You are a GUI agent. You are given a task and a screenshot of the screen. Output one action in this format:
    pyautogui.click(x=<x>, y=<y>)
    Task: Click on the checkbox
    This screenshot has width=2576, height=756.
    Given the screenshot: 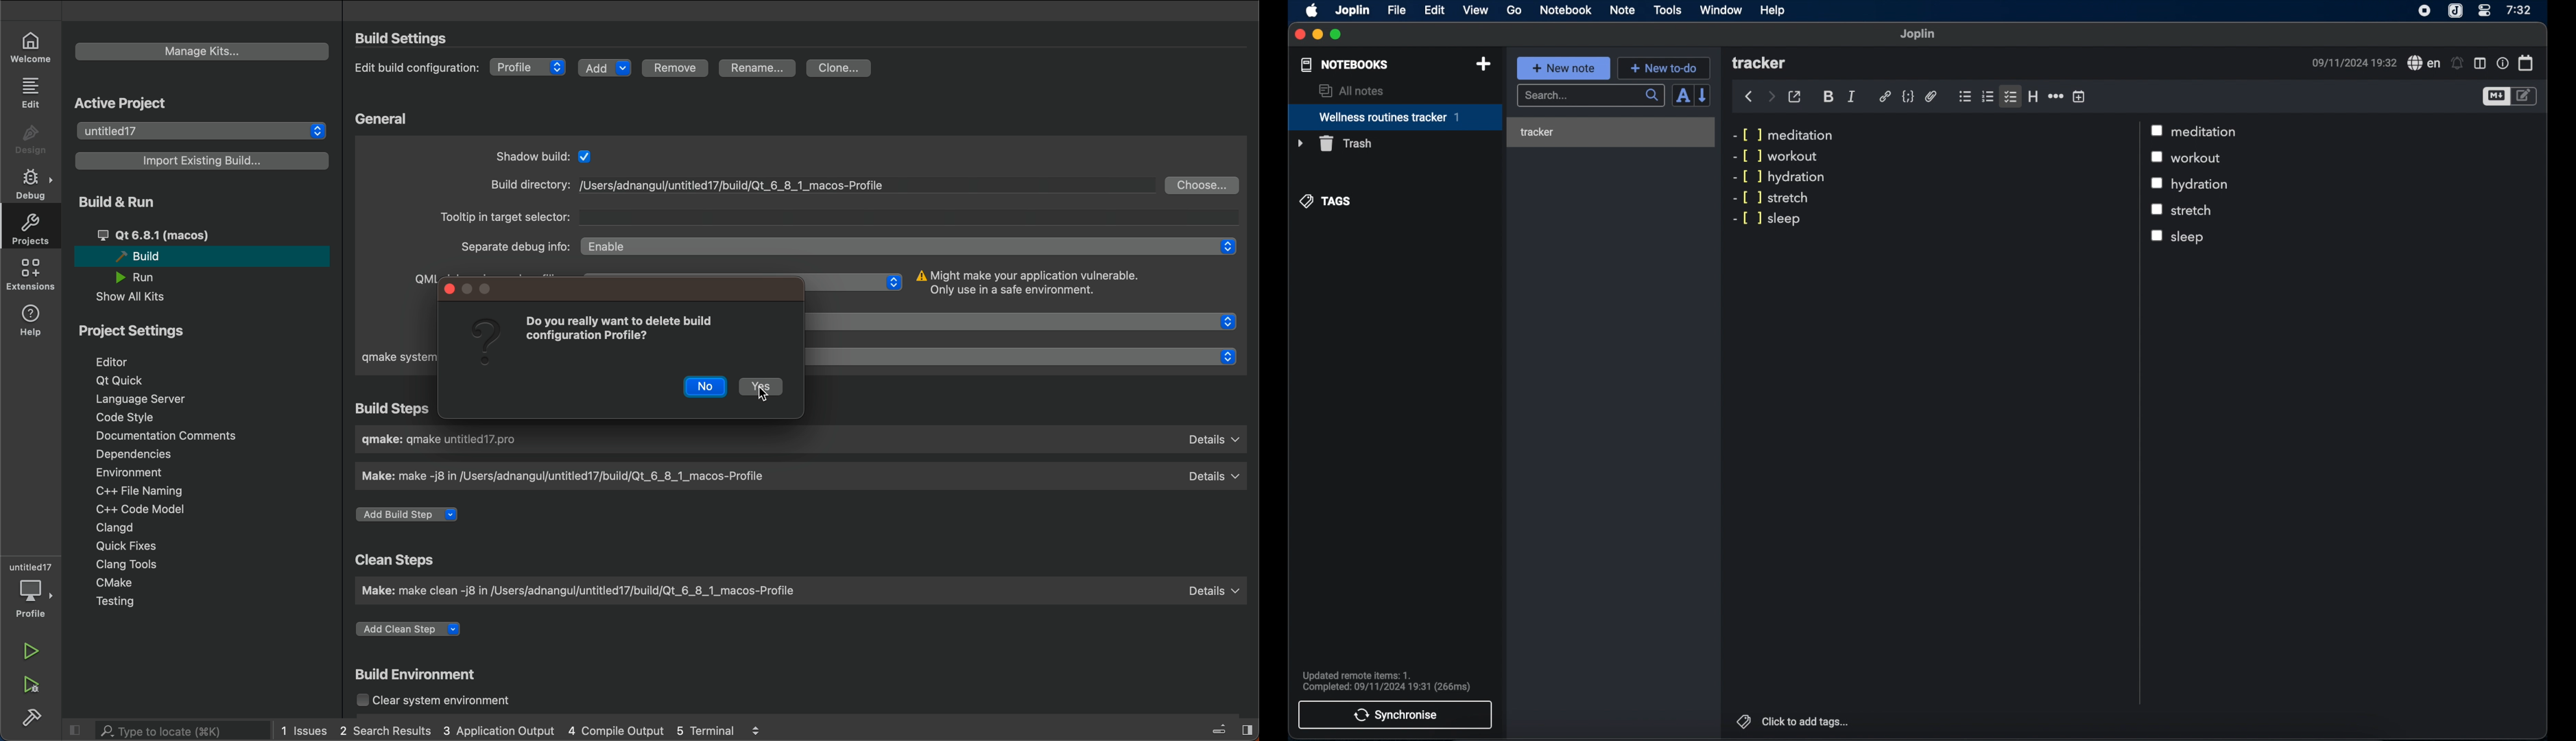 What is the action you would take?
    pyautogui.click(x=2160, y=158)
    